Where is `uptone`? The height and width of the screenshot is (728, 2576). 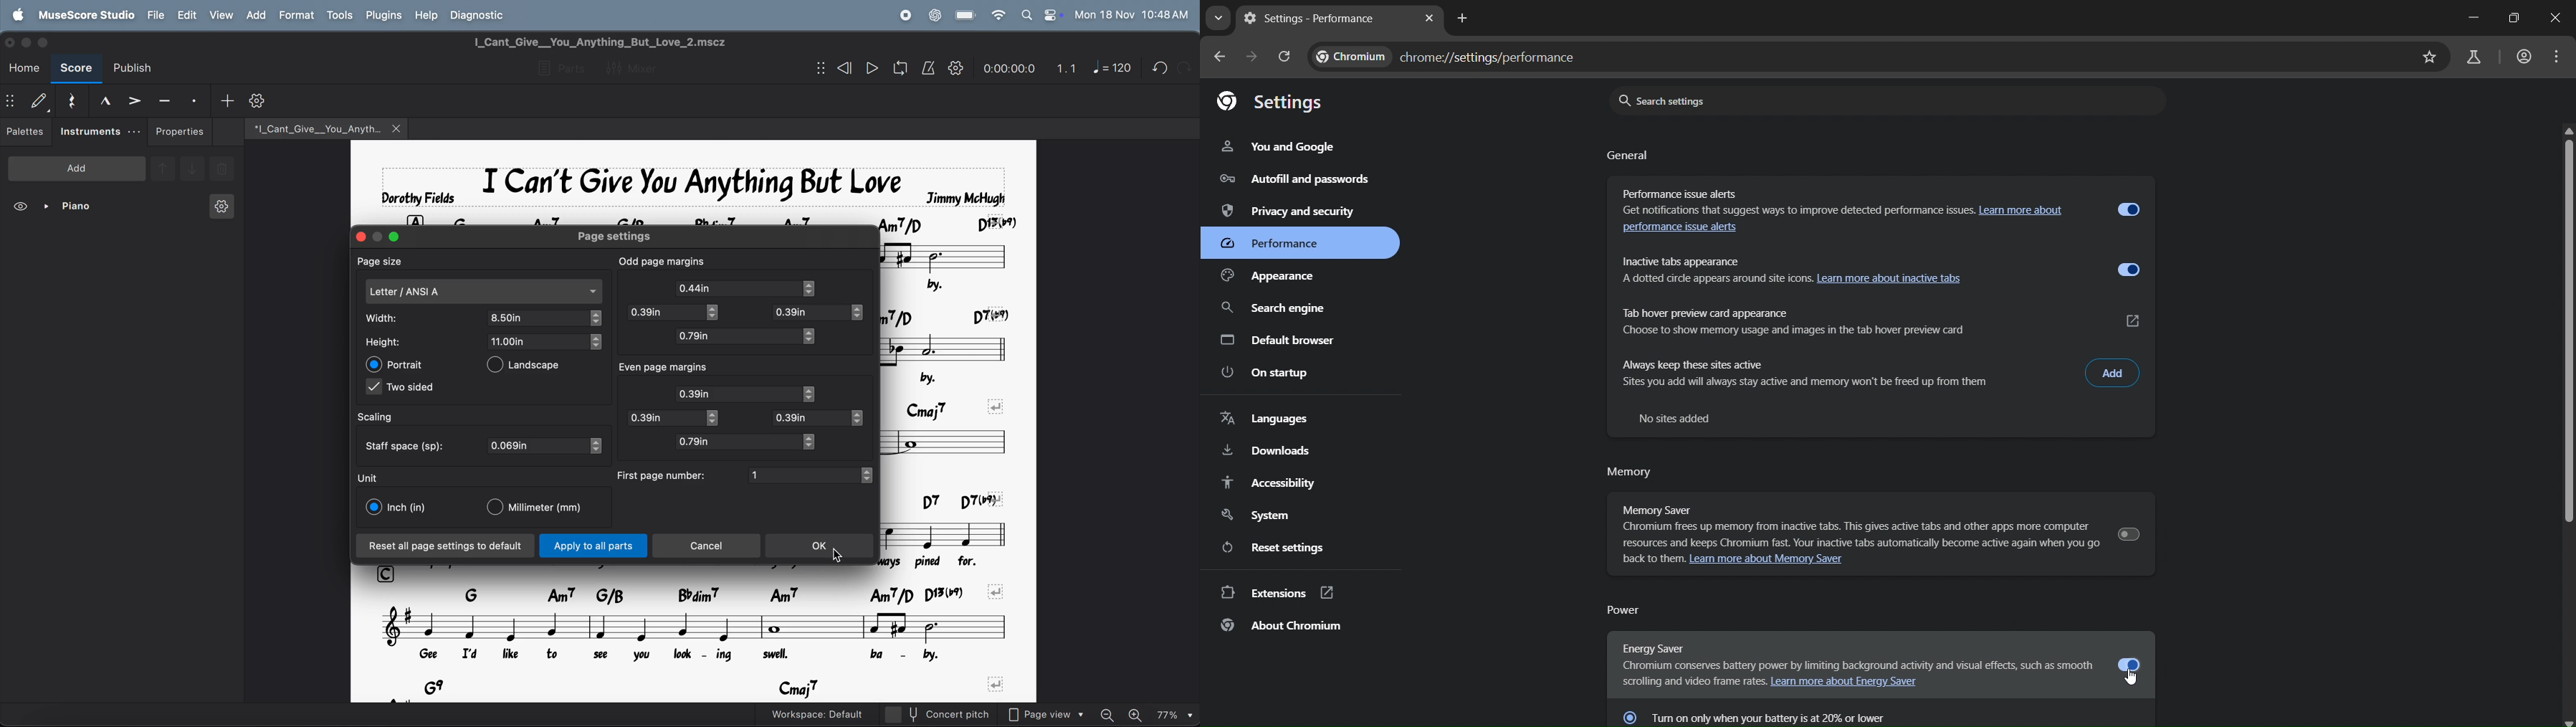 uptone is located at coordinates (162, 167).